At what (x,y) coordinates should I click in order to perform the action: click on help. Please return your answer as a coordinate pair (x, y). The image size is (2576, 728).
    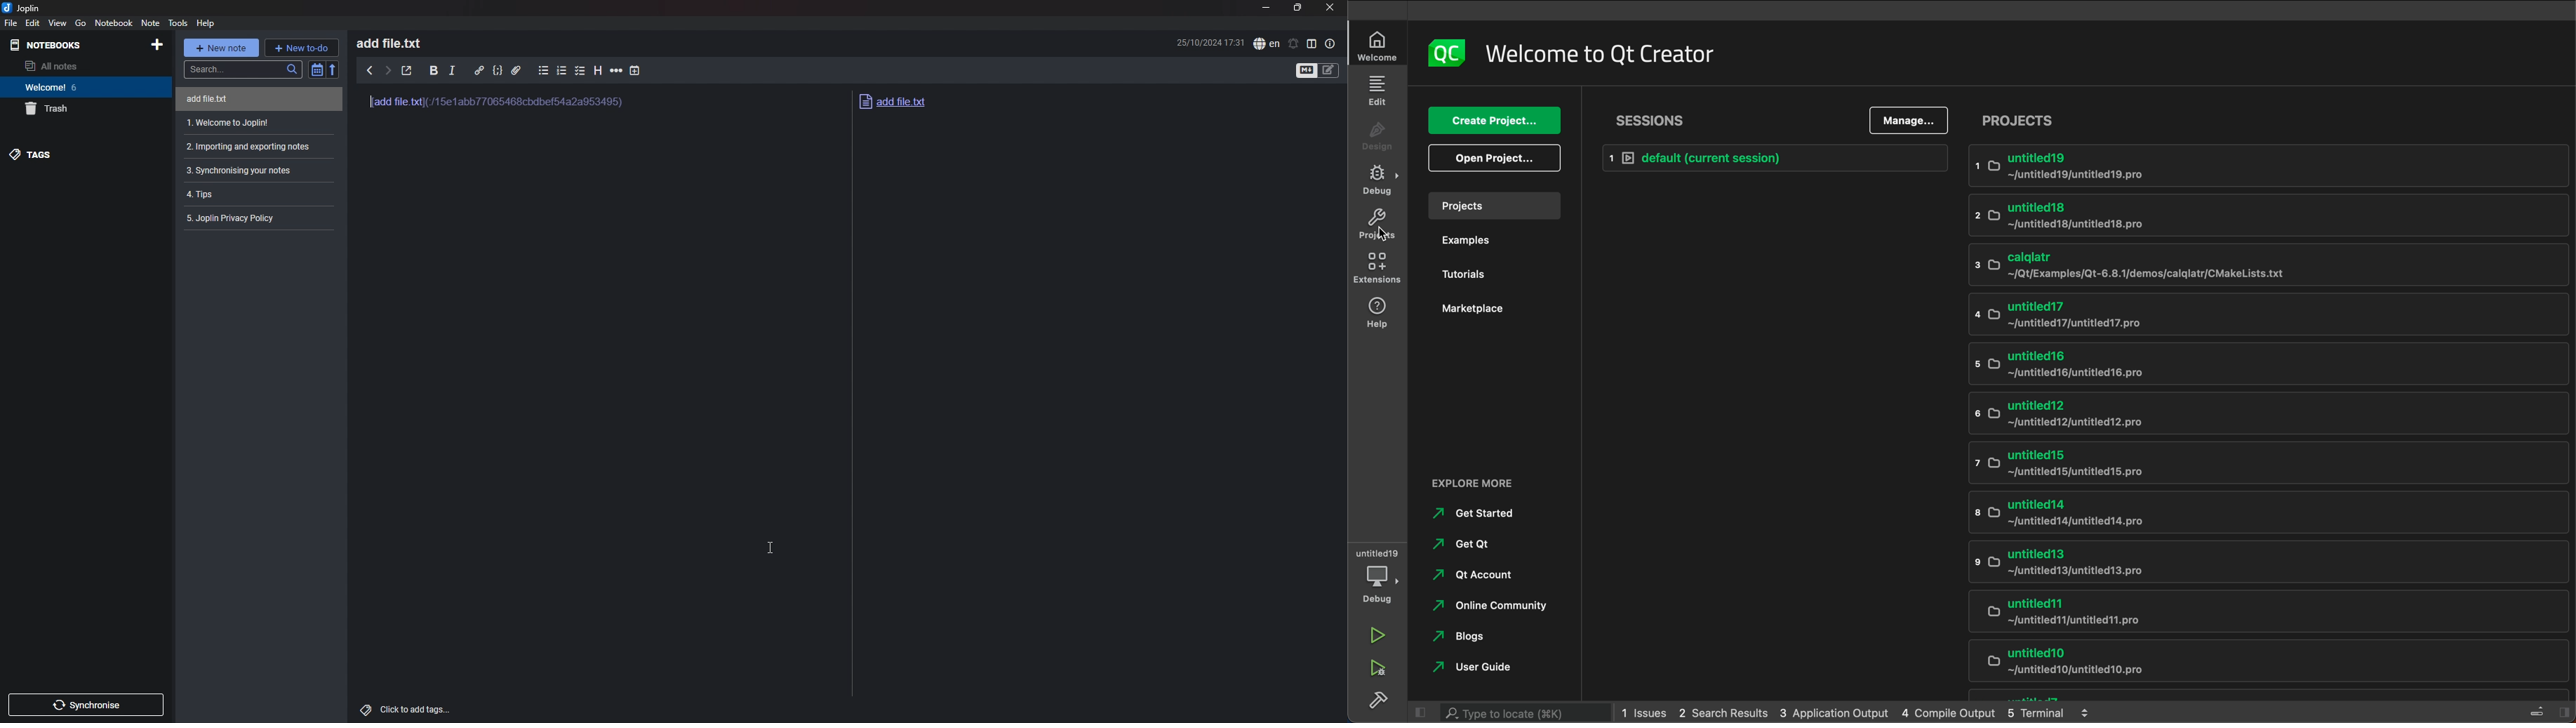
    Looking at the image, I should click on (206, 23).